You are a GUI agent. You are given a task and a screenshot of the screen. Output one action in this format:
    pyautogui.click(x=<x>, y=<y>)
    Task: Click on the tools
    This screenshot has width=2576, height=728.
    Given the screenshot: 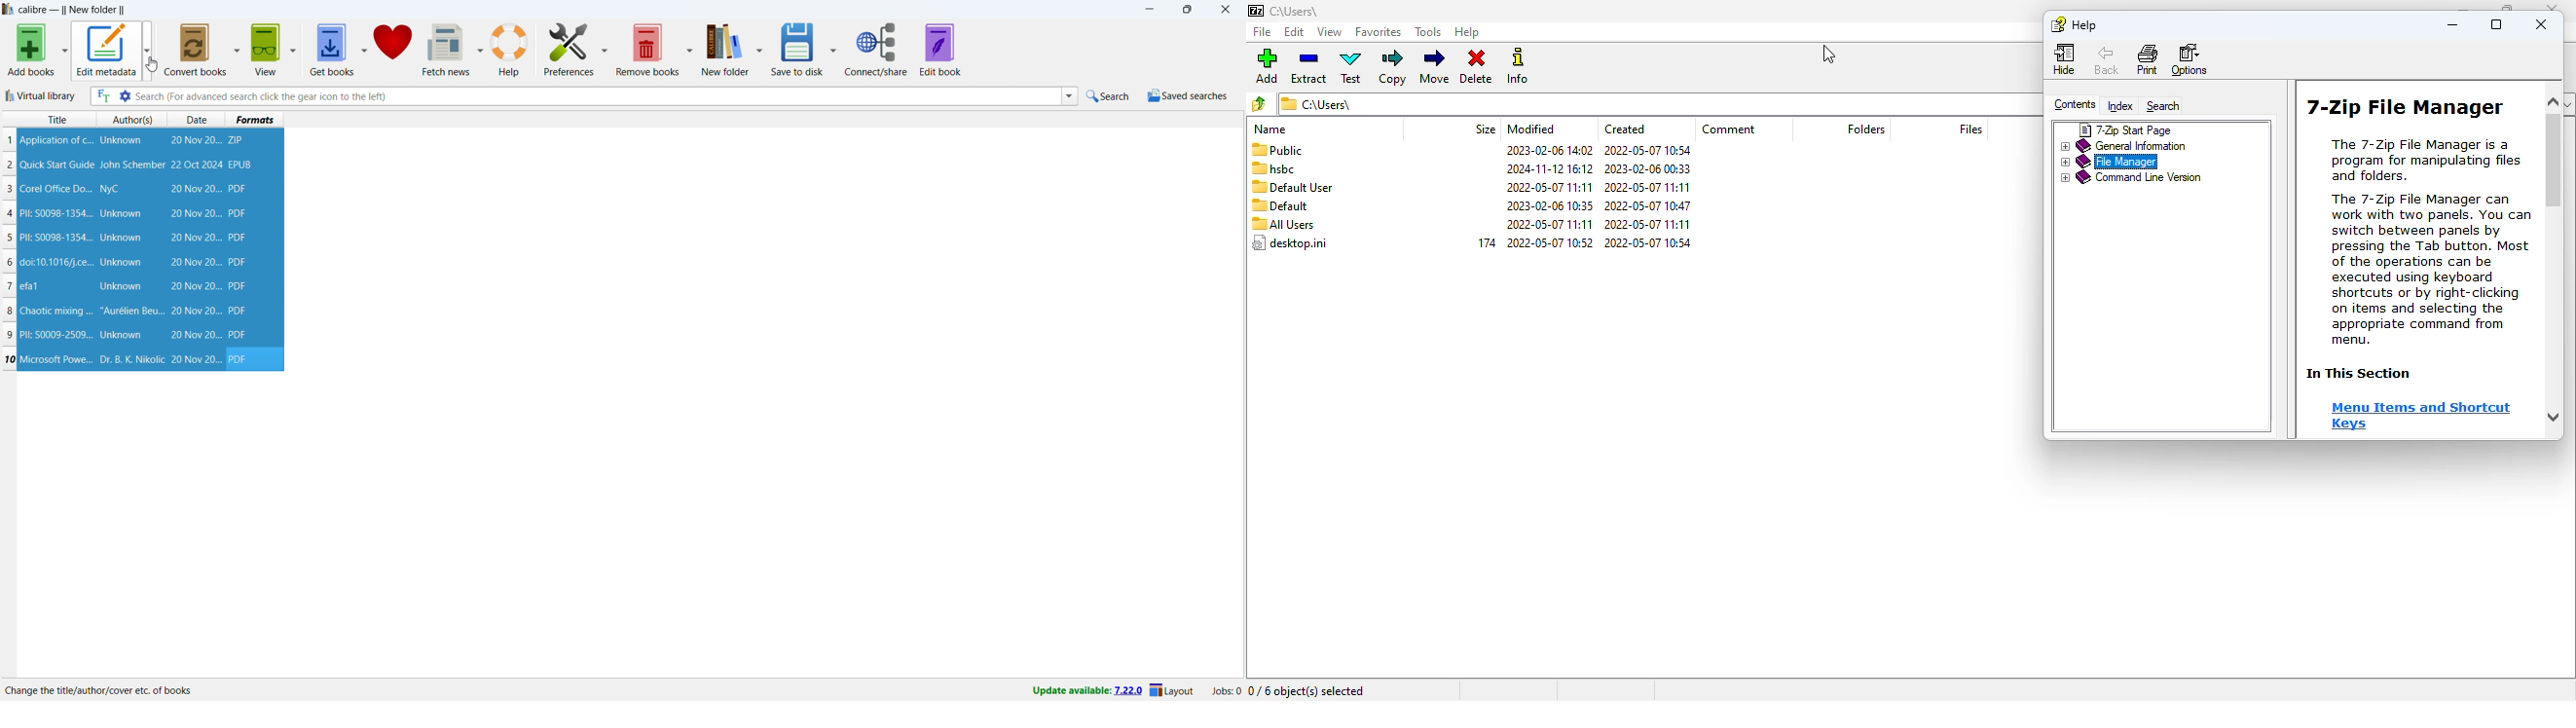 What is the action you would take?
    pyautogui.click(x=1428, y=32)
    